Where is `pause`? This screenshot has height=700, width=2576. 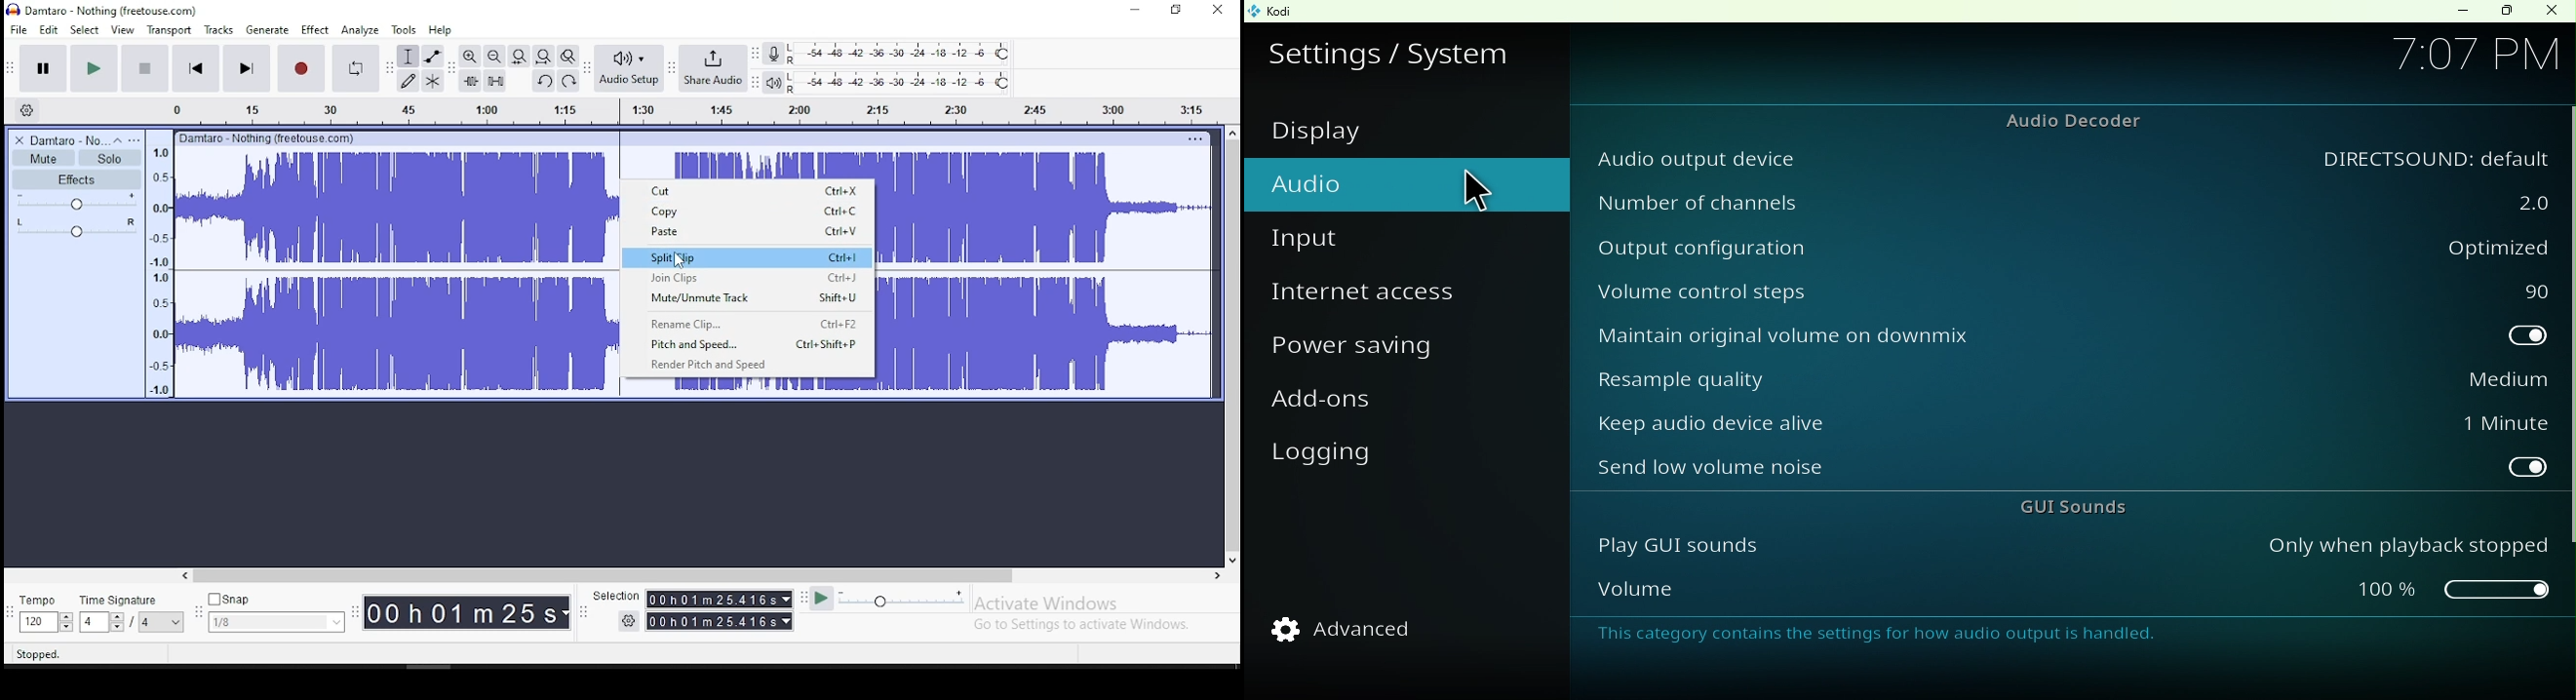 pause is located at coordinates (43, 68).